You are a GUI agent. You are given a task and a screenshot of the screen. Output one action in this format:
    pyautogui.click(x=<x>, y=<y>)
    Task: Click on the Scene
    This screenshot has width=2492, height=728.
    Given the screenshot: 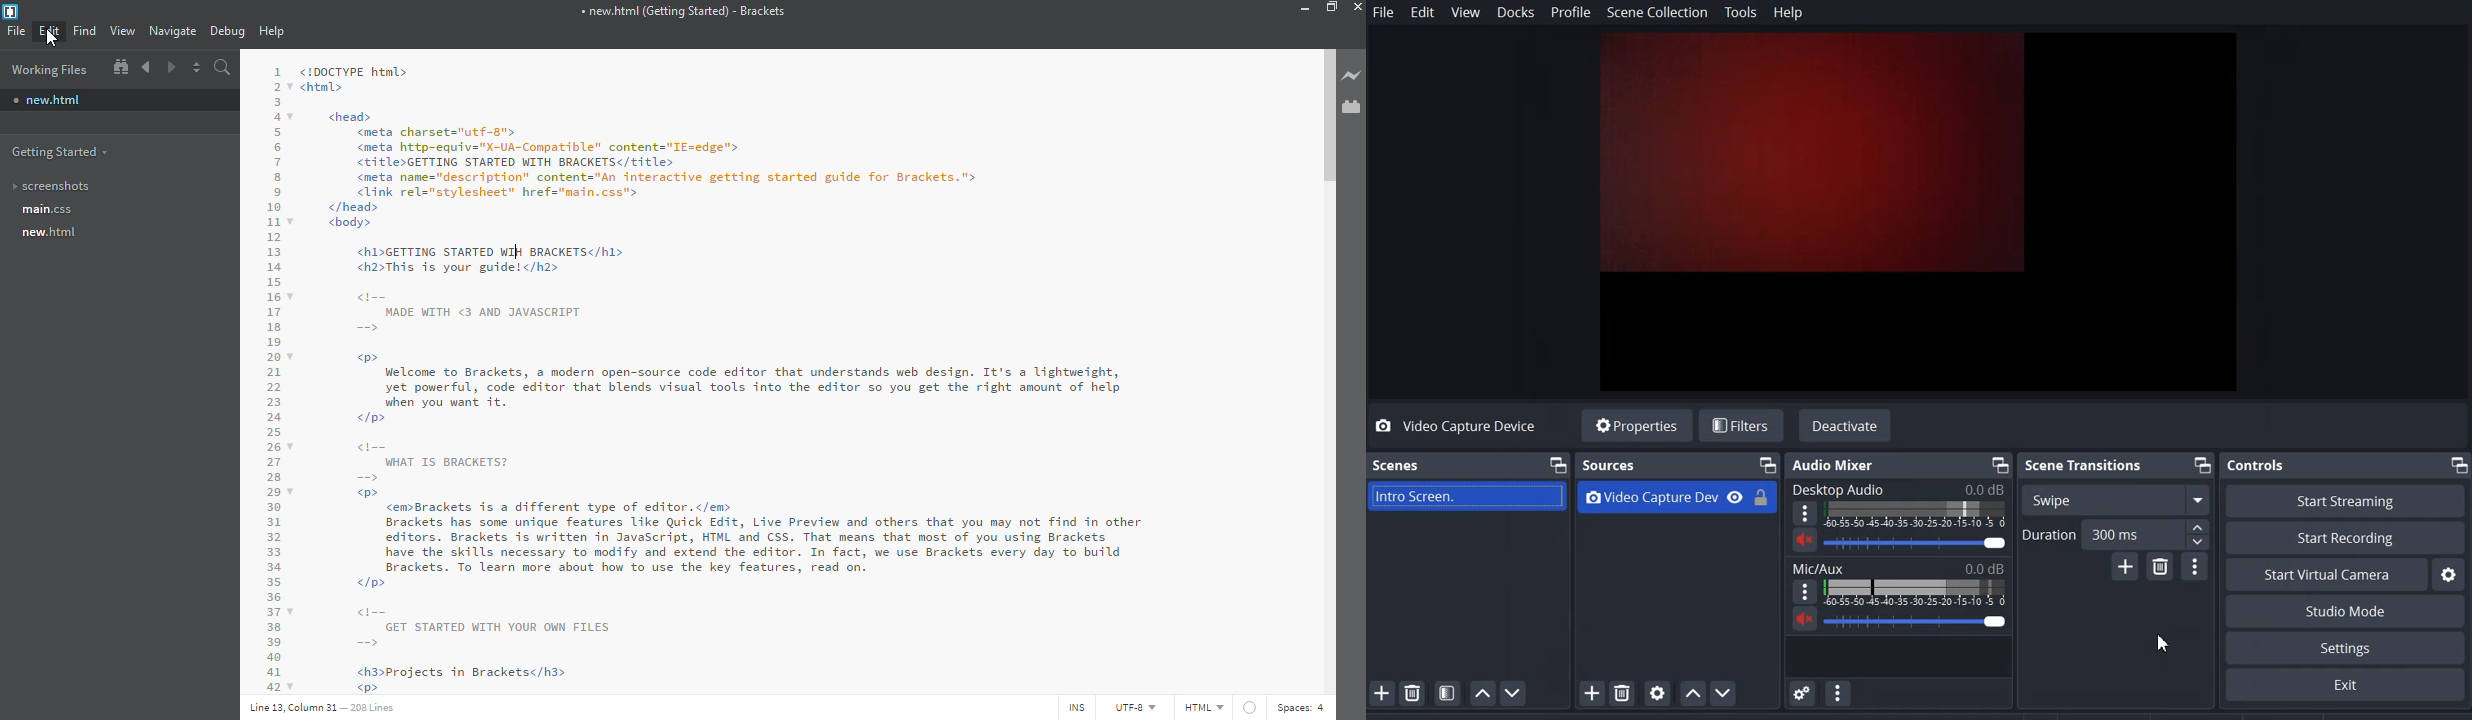 What is the action you would take?
    pyautogui.click(x=1395, y=464)
    